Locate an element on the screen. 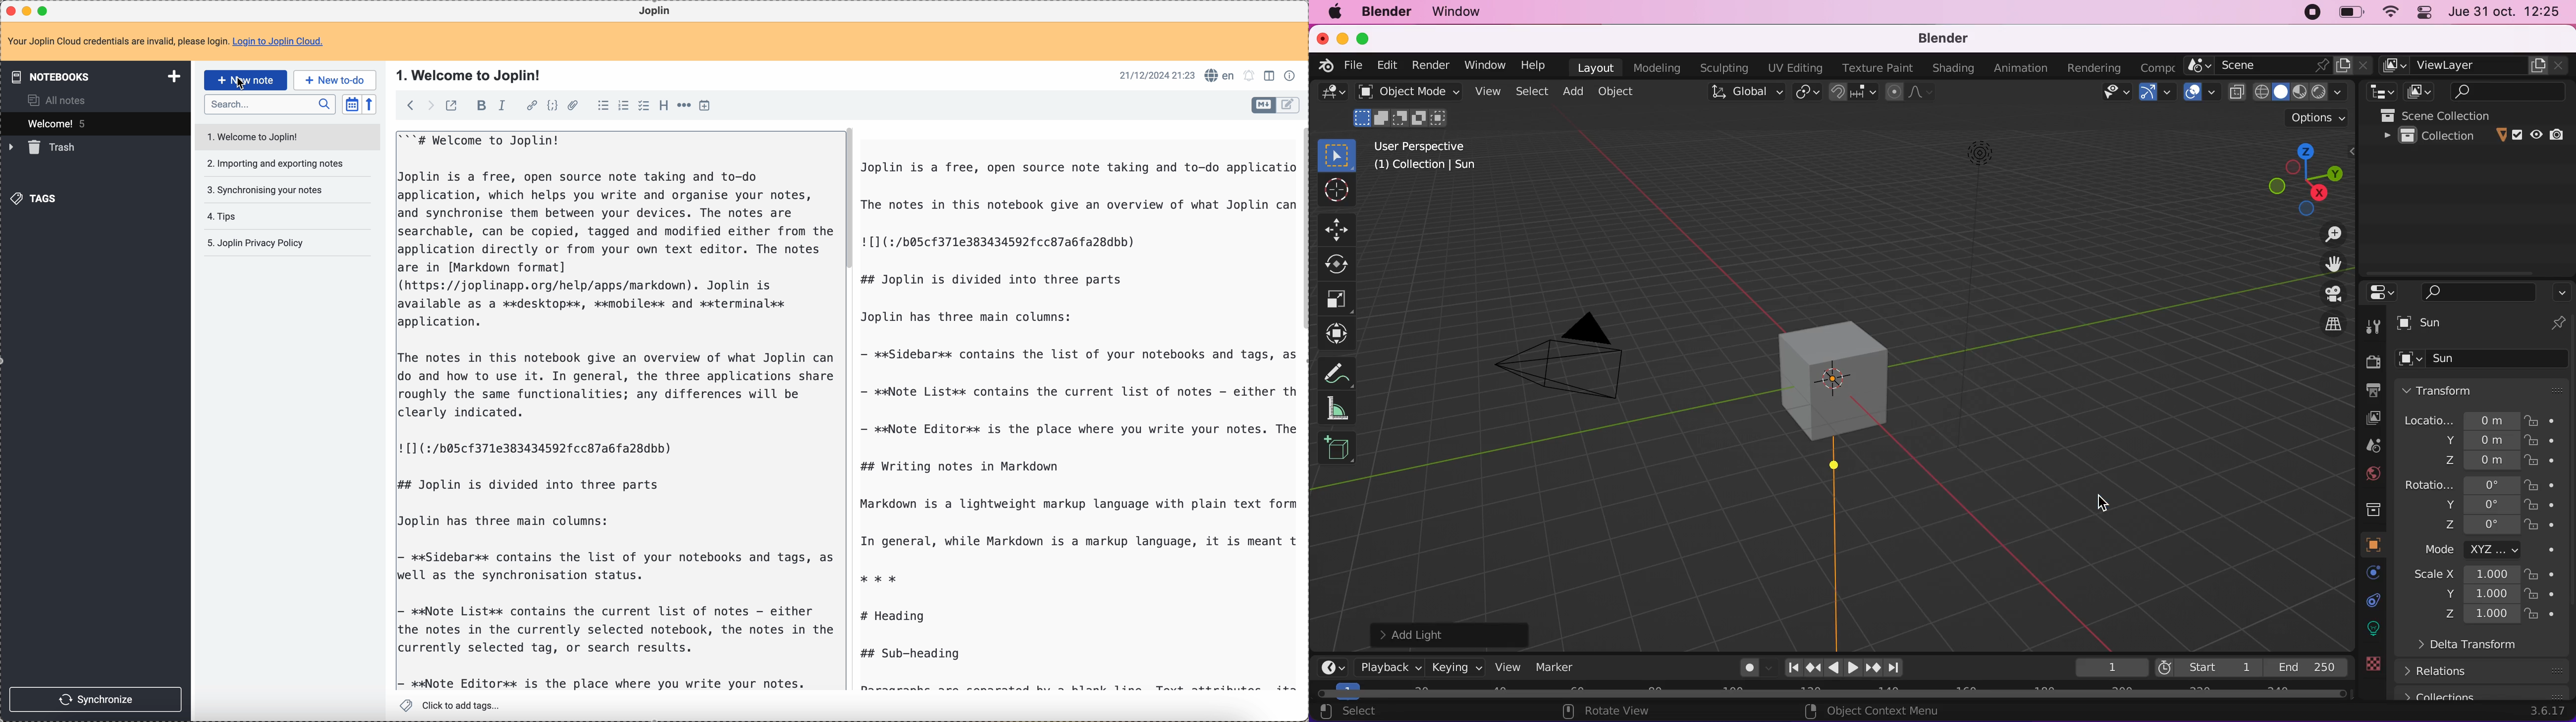 This screenshot has width=2576, height=728. back is located at coordinates (407, 105).